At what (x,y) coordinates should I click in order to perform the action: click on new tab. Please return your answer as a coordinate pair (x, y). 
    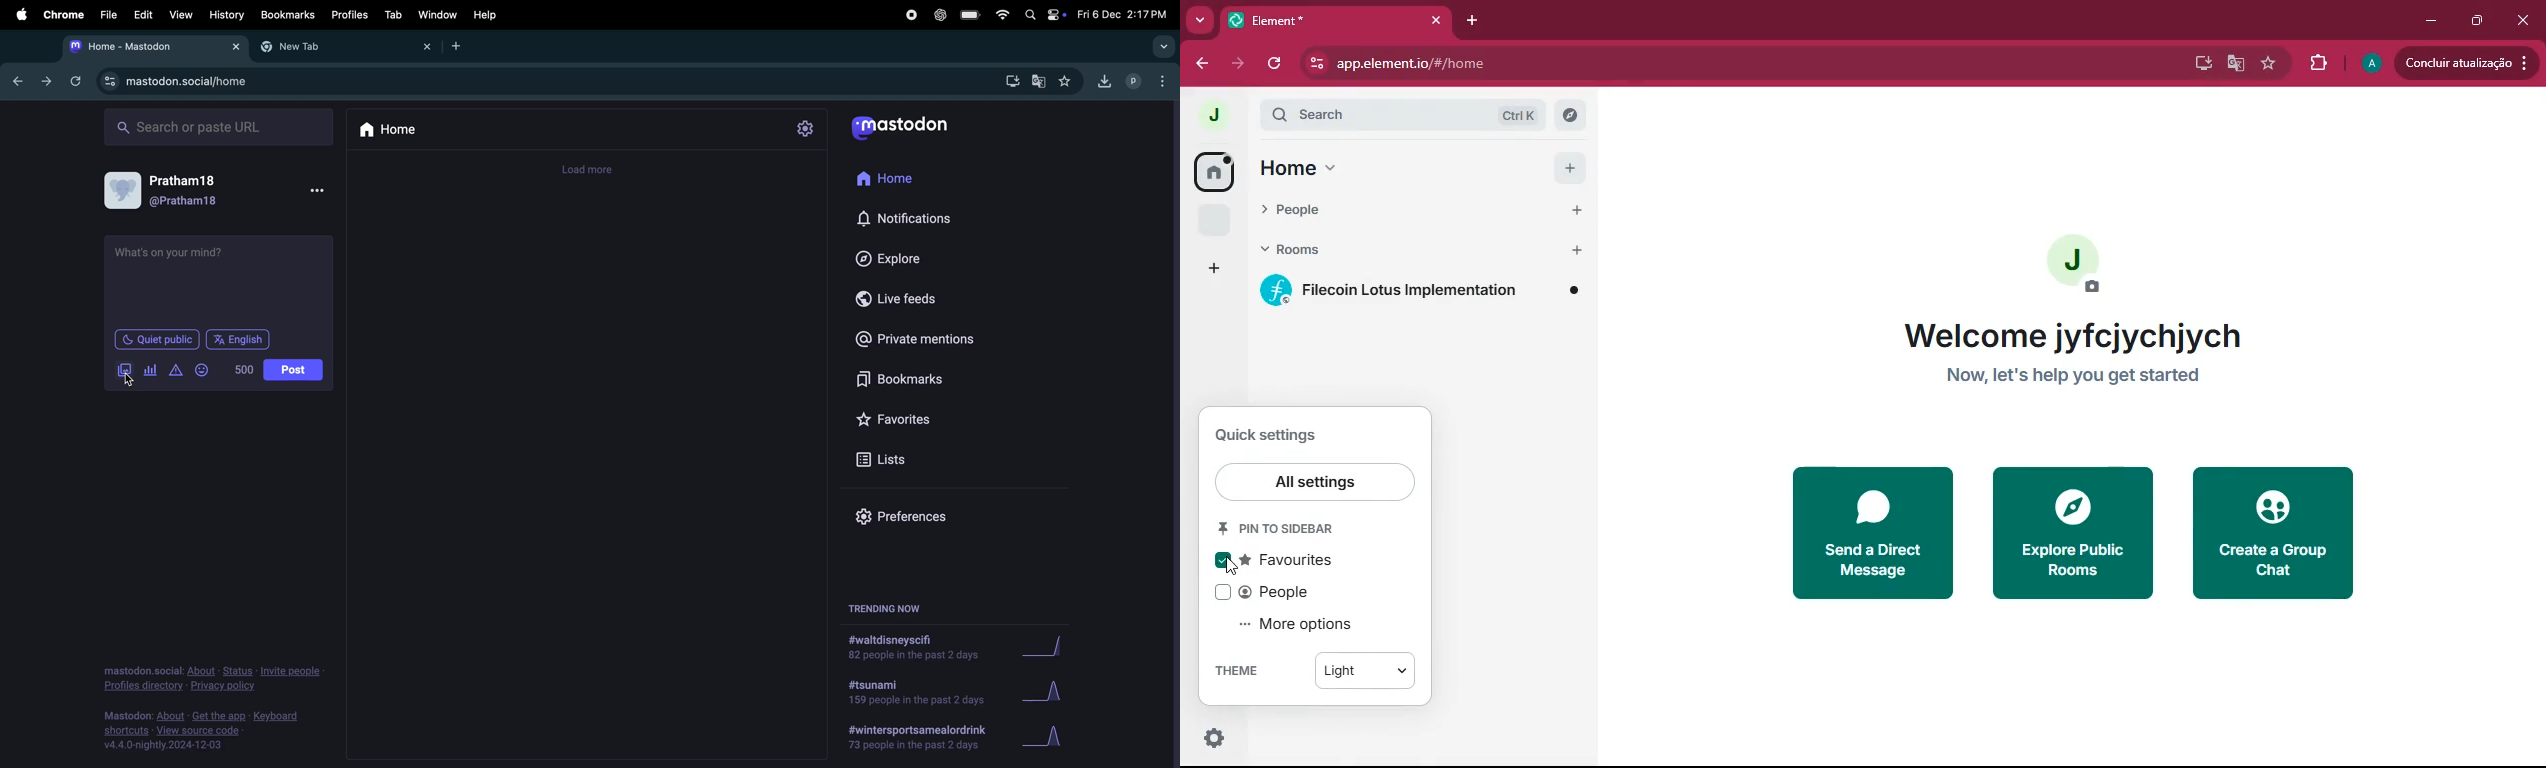
    Looking at the image, I should click on (461, 46).